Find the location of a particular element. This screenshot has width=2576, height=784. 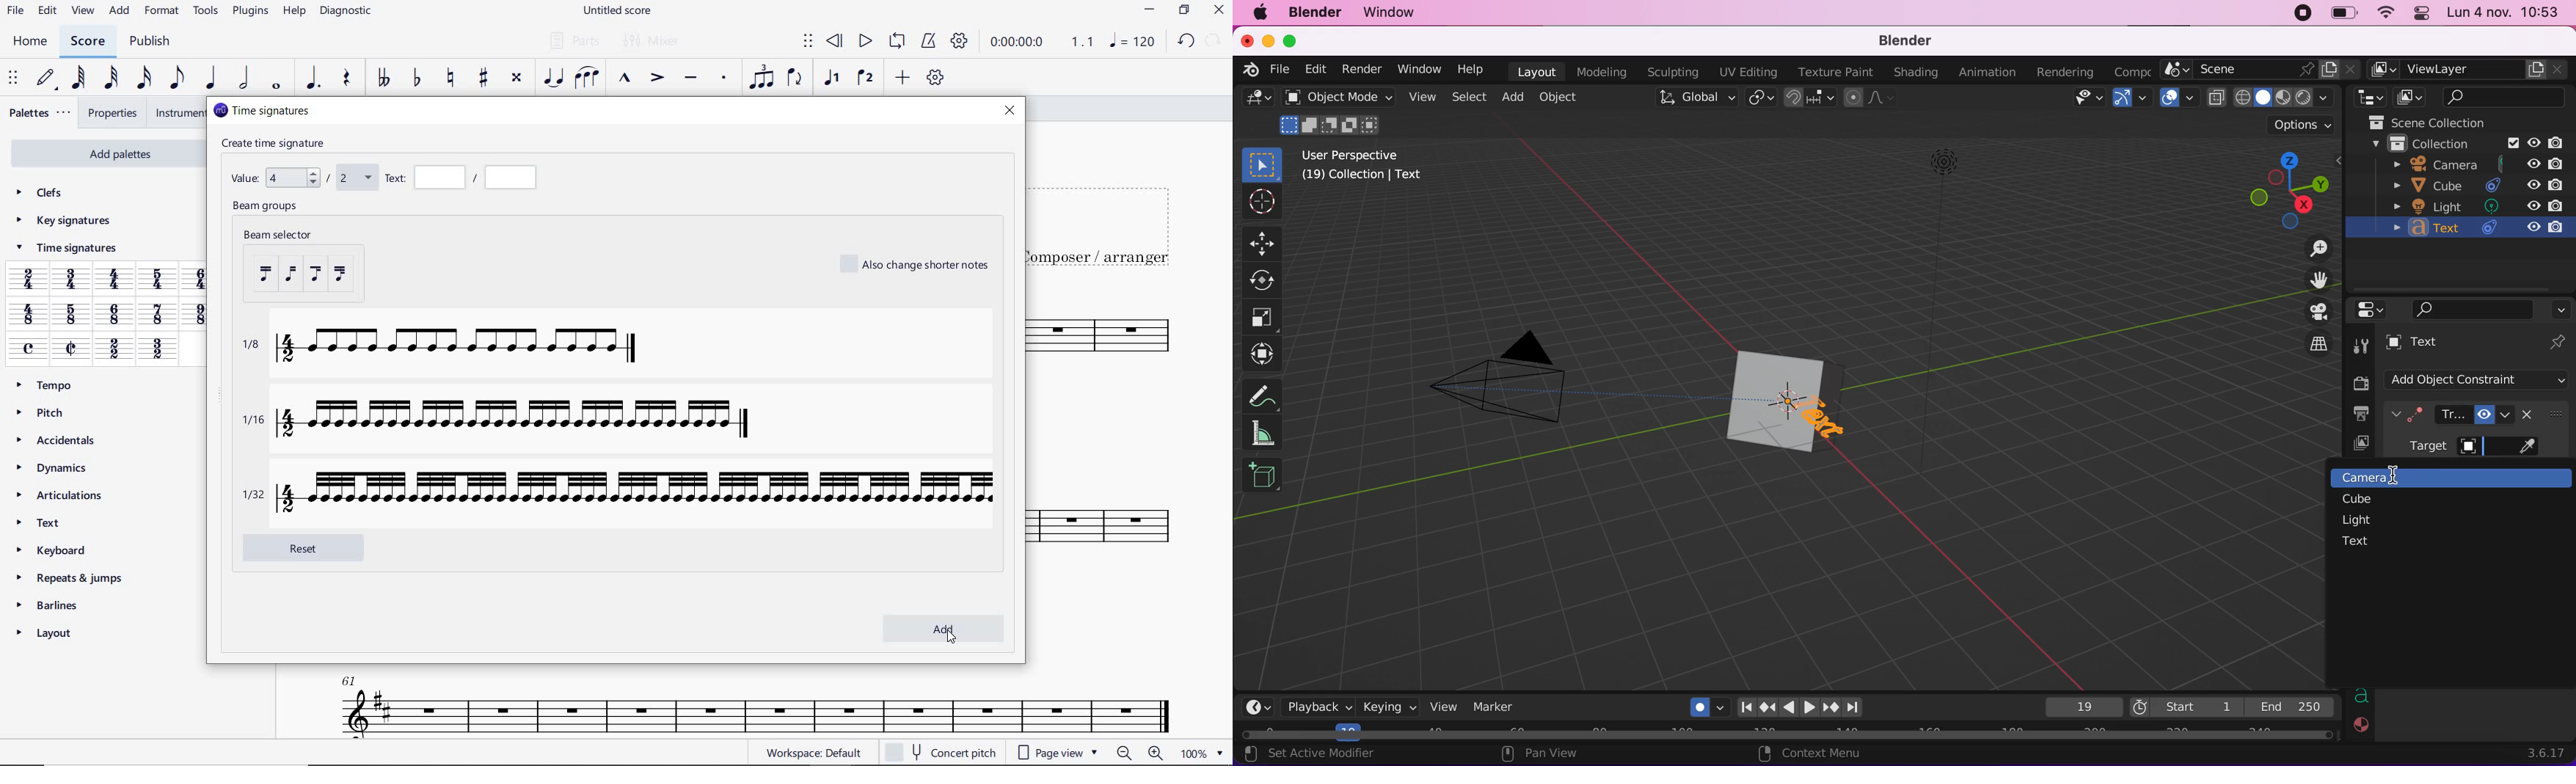

animation is located at coordinates (1990, 72).